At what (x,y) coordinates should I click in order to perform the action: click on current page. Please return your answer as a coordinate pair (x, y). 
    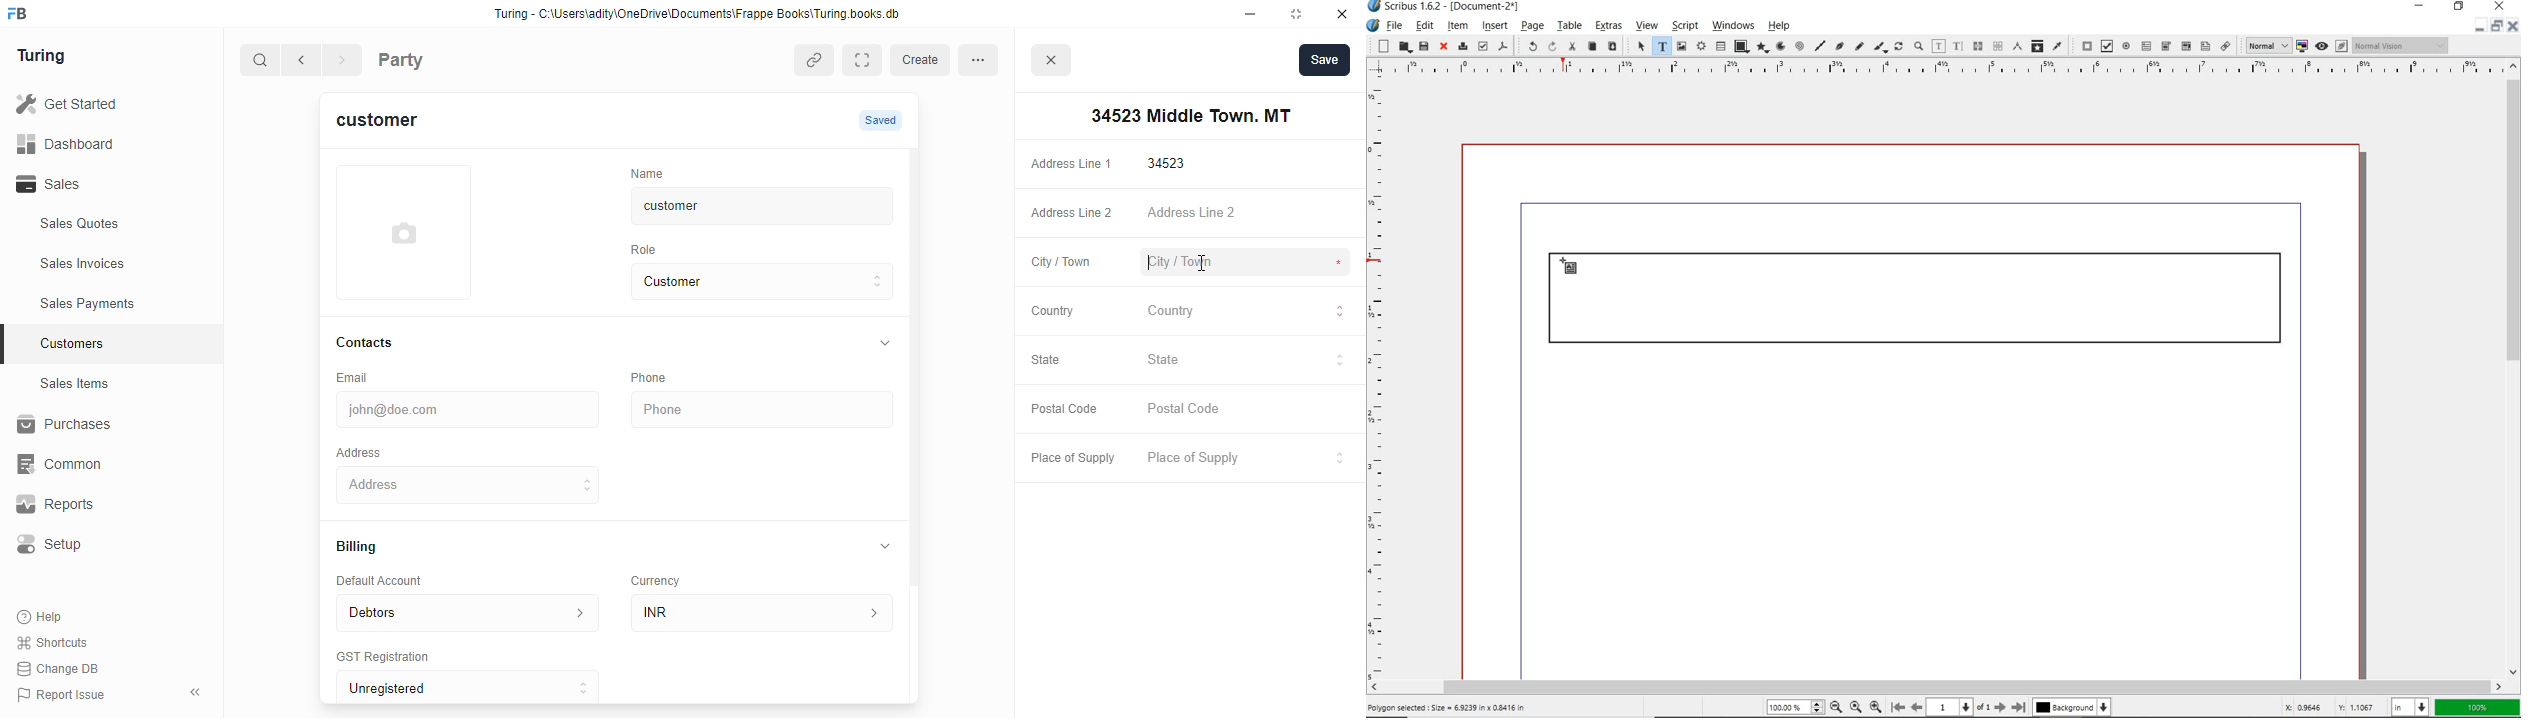
    Looking at the image, I should click on (1959, 707).